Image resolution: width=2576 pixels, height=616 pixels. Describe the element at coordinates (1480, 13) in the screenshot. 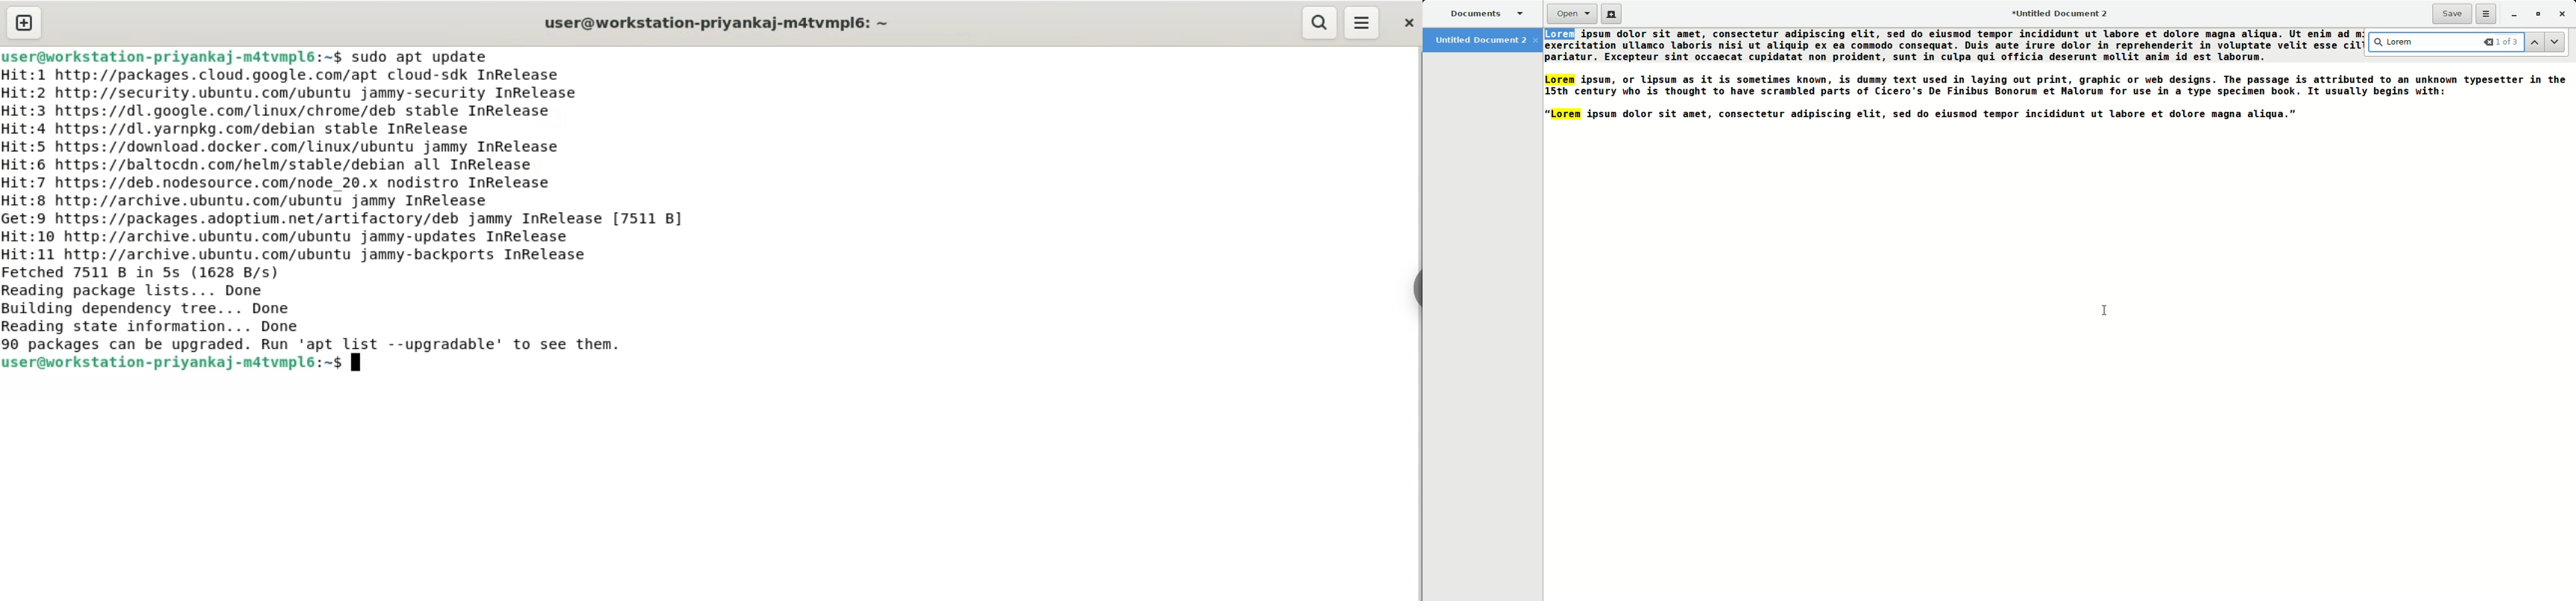

I see `Documents` at that location.